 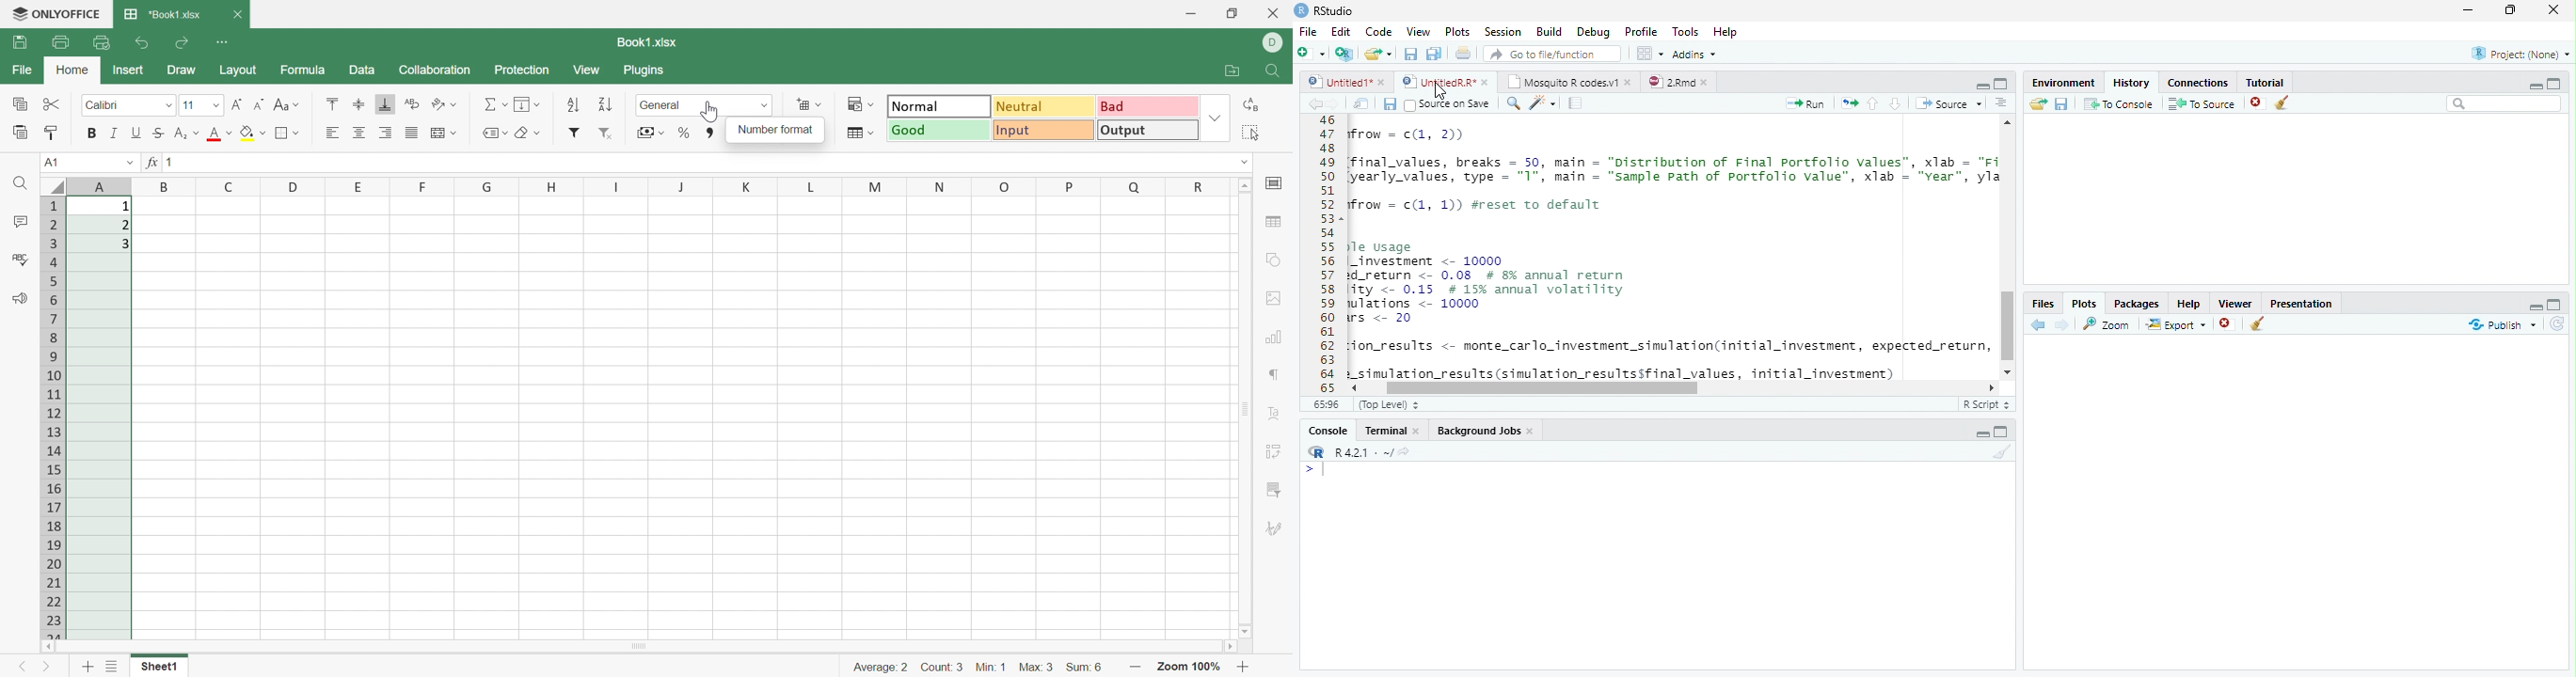 What do you see at coordinates (1992, 386) in the screenshot?
I see `Scroll Right` at bounding box center [1992, 386].